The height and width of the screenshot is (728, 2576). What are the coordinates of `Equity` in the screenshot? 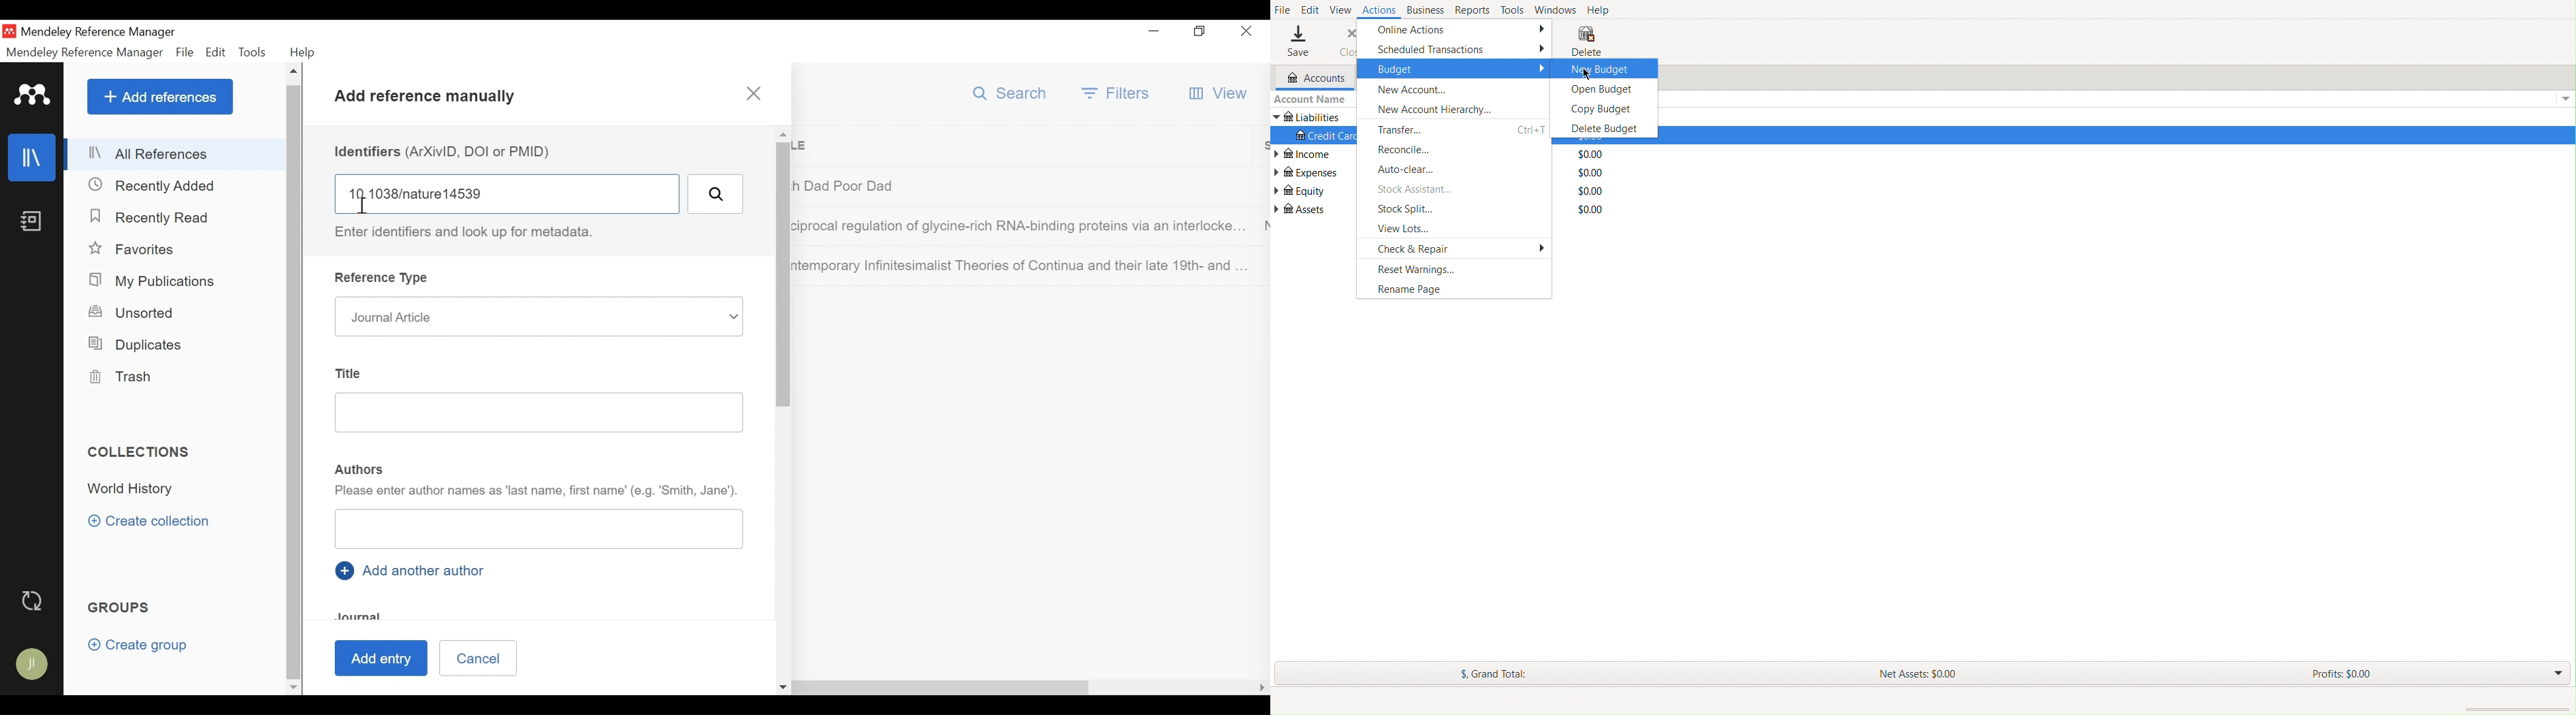 It's located at (1302, 192).